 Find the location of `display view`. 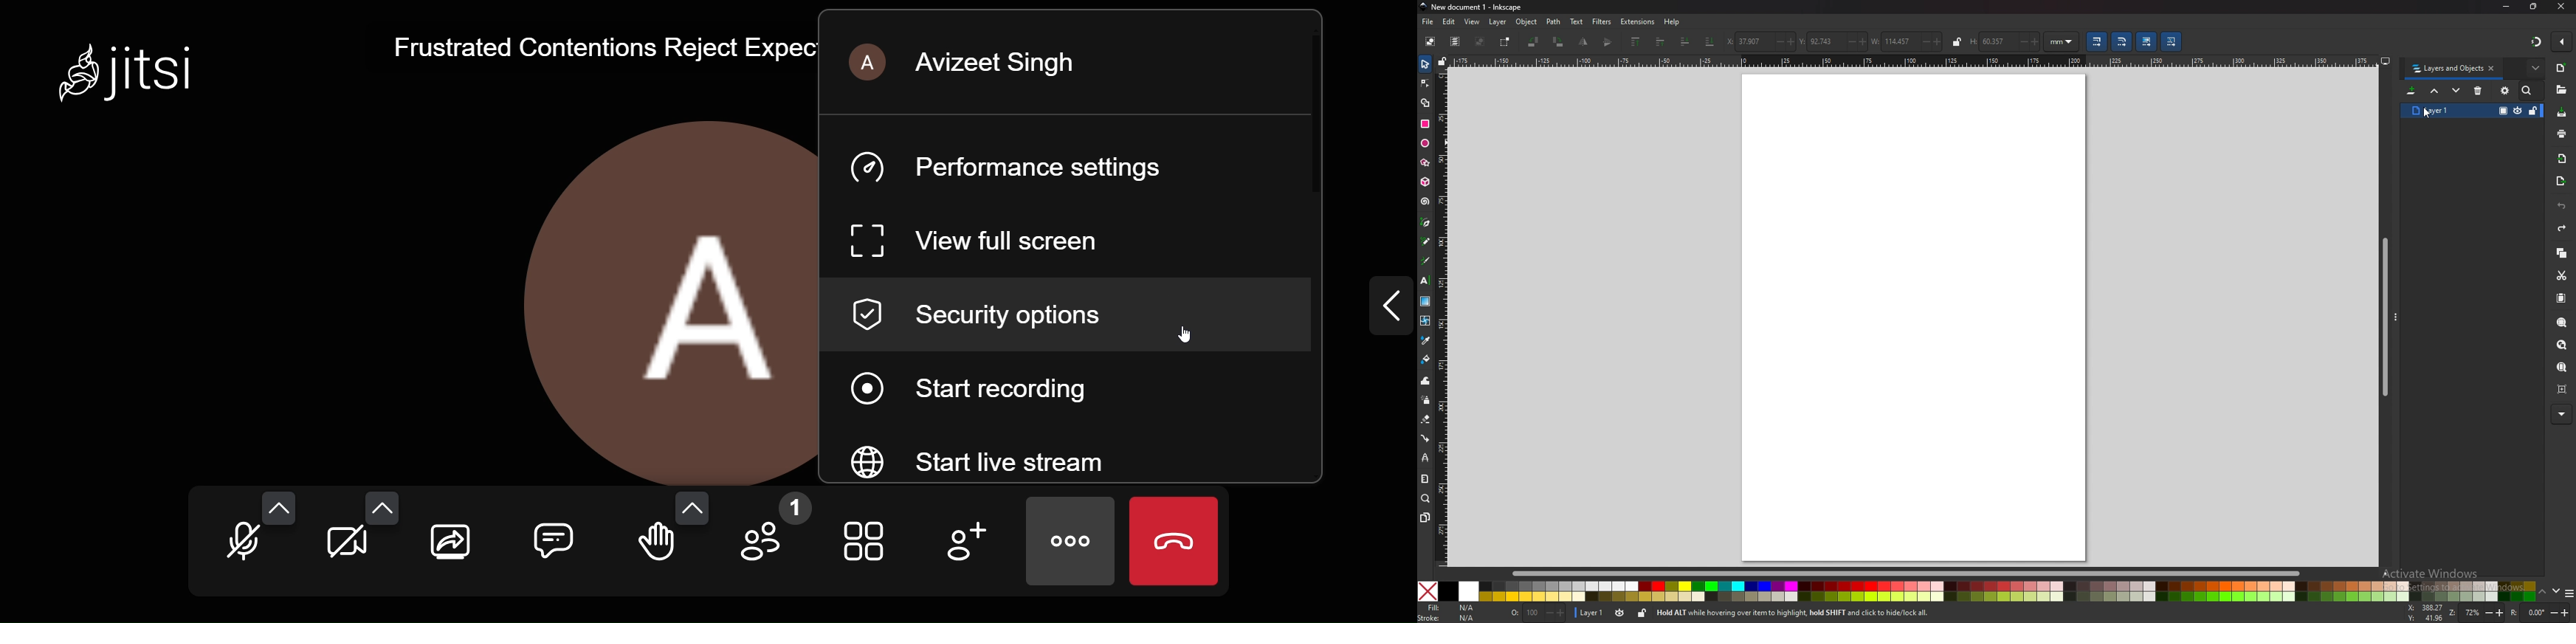

display view is located at coordinates (2385, 60).